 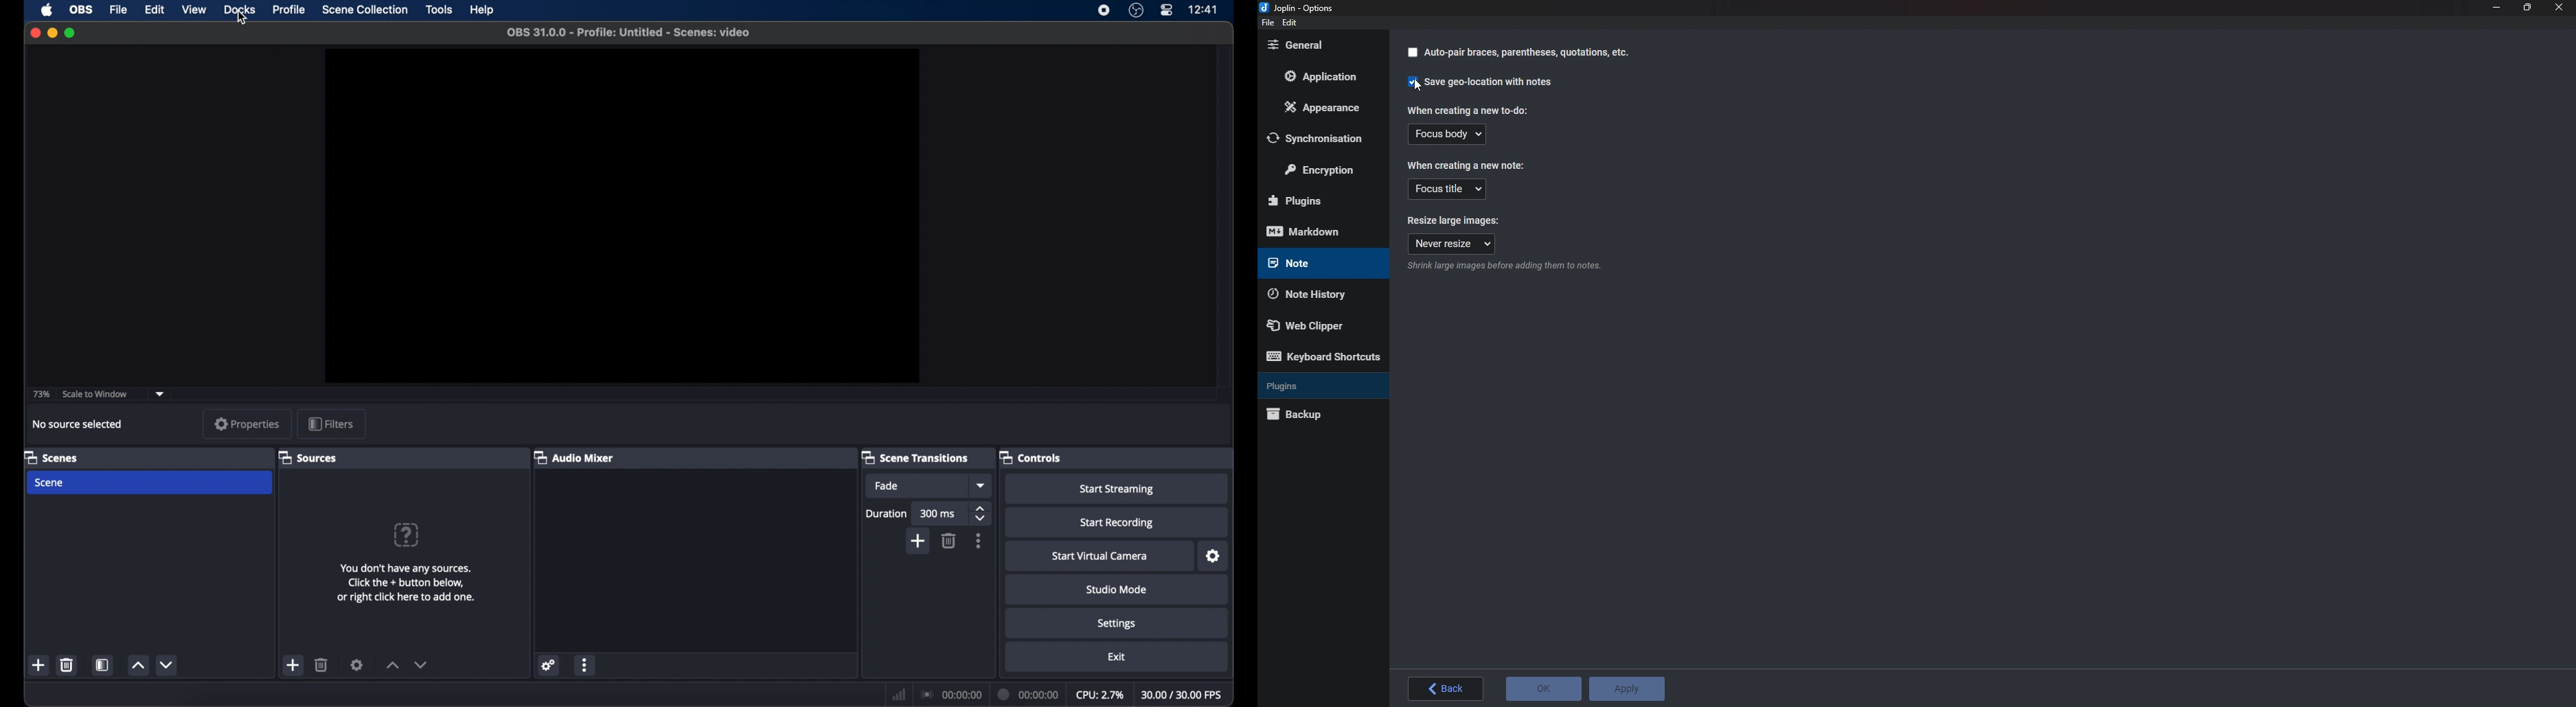 What do you see at coordinates (1026, 694) in the screenshot?
I see `00:00:00` at bounding box center [1026, 694].